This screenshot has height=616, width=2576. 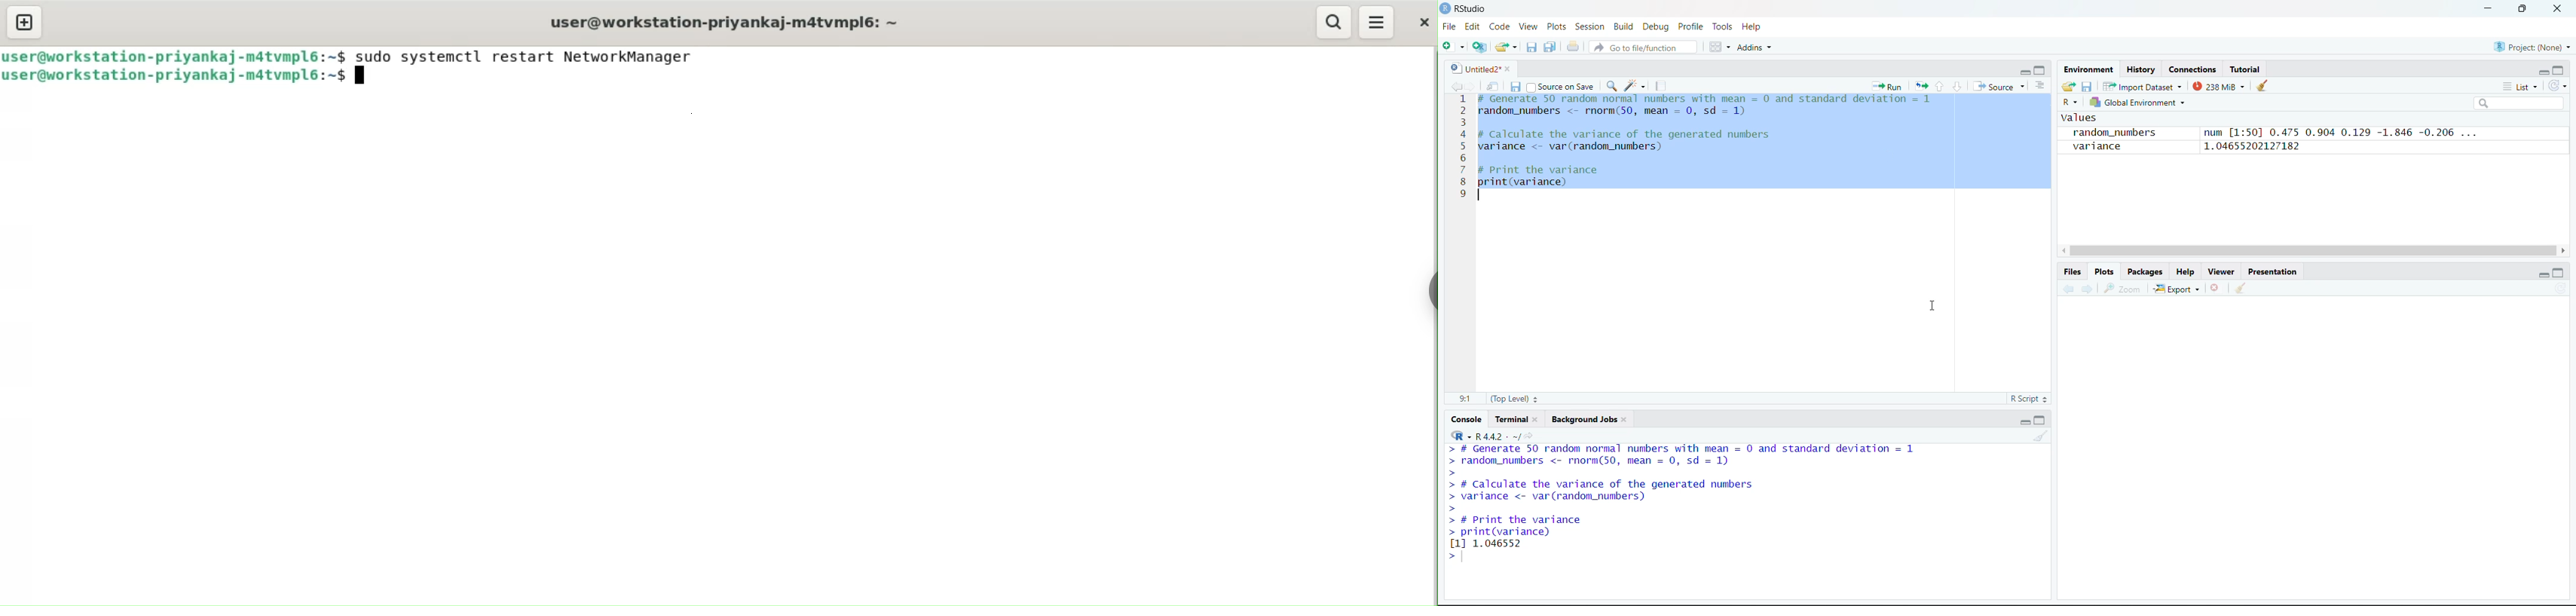 I want to click on new file, so click(x=1453, y=46).